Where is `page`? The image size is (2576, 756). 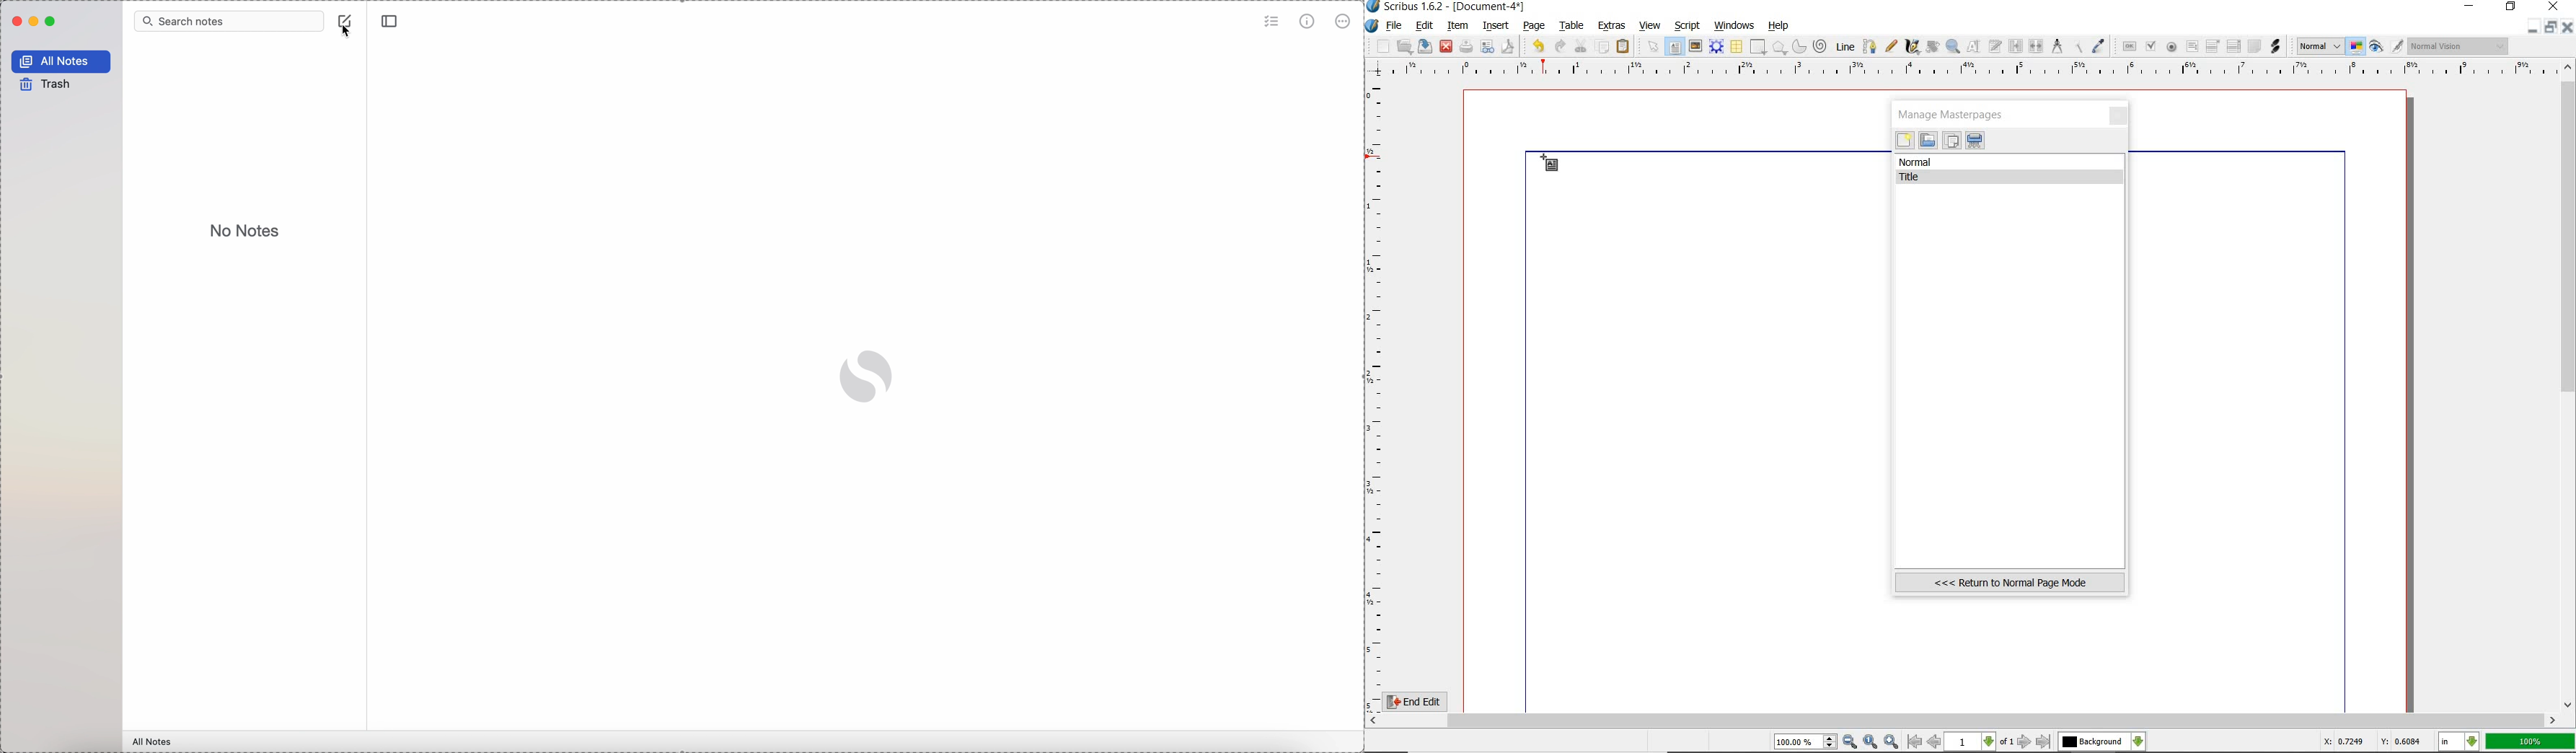
page is located at coordinates (1535, 25).